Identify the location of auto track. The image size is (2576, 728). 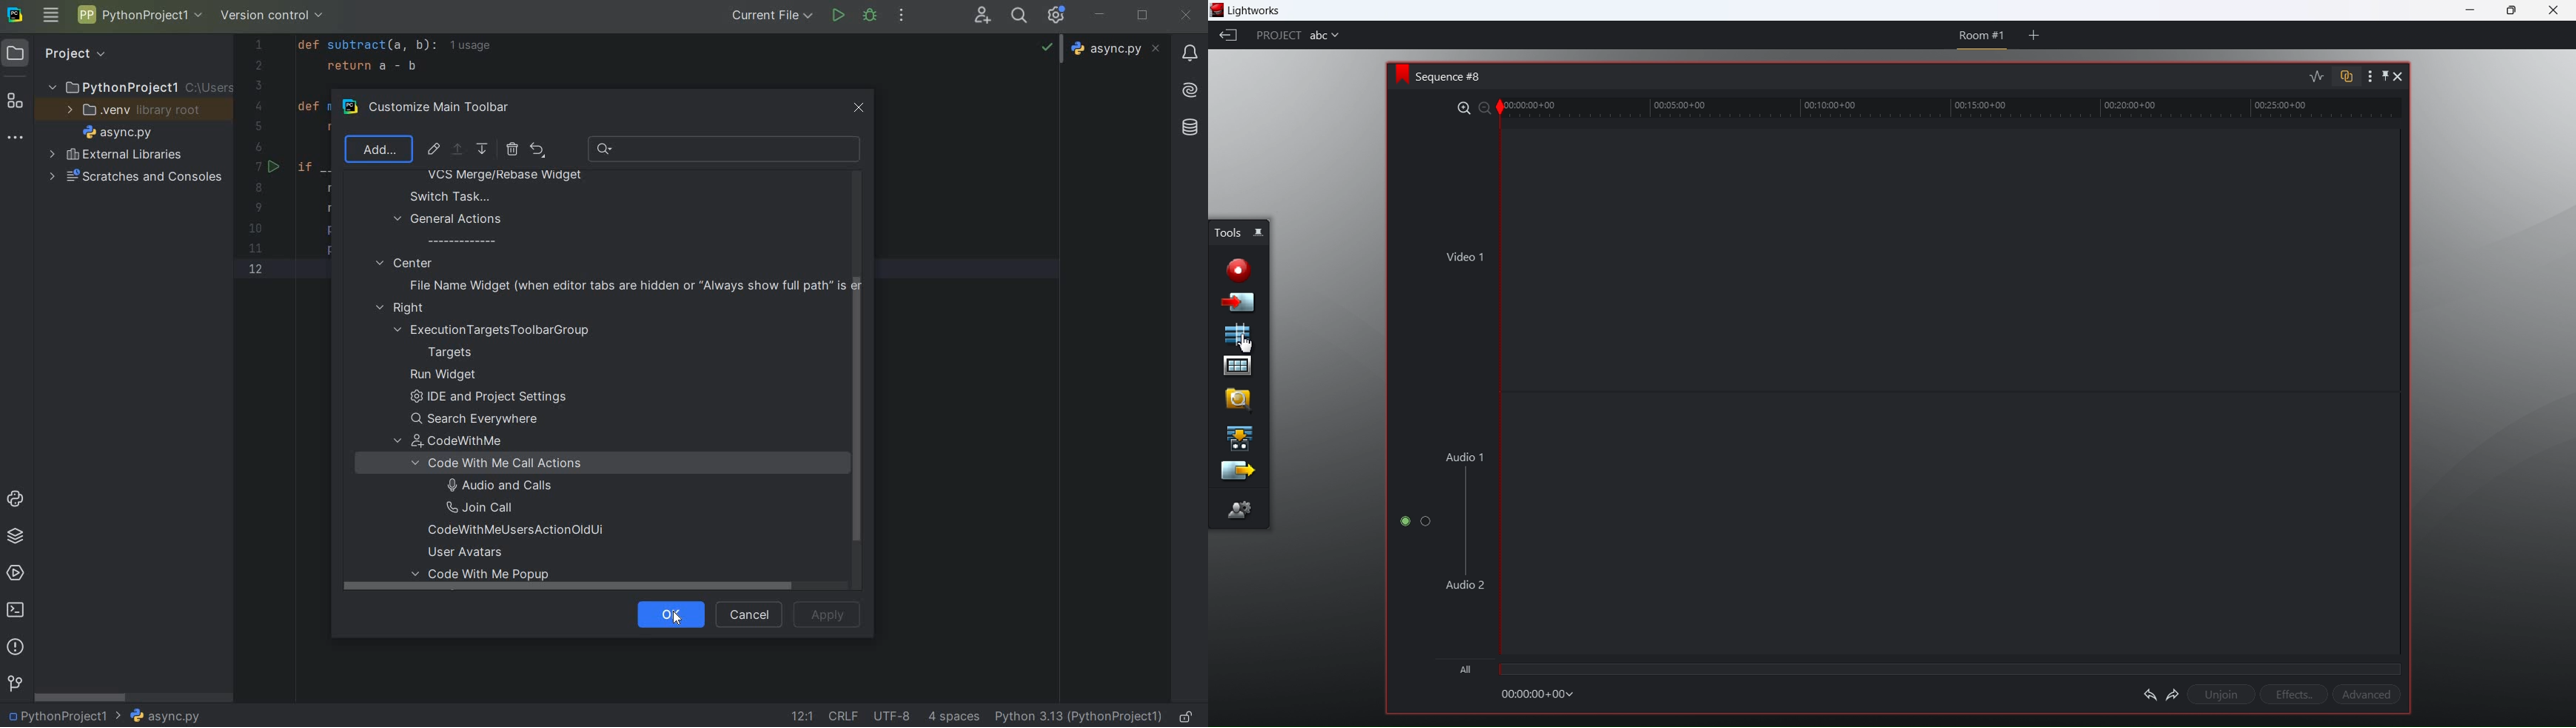
(2344, 76).